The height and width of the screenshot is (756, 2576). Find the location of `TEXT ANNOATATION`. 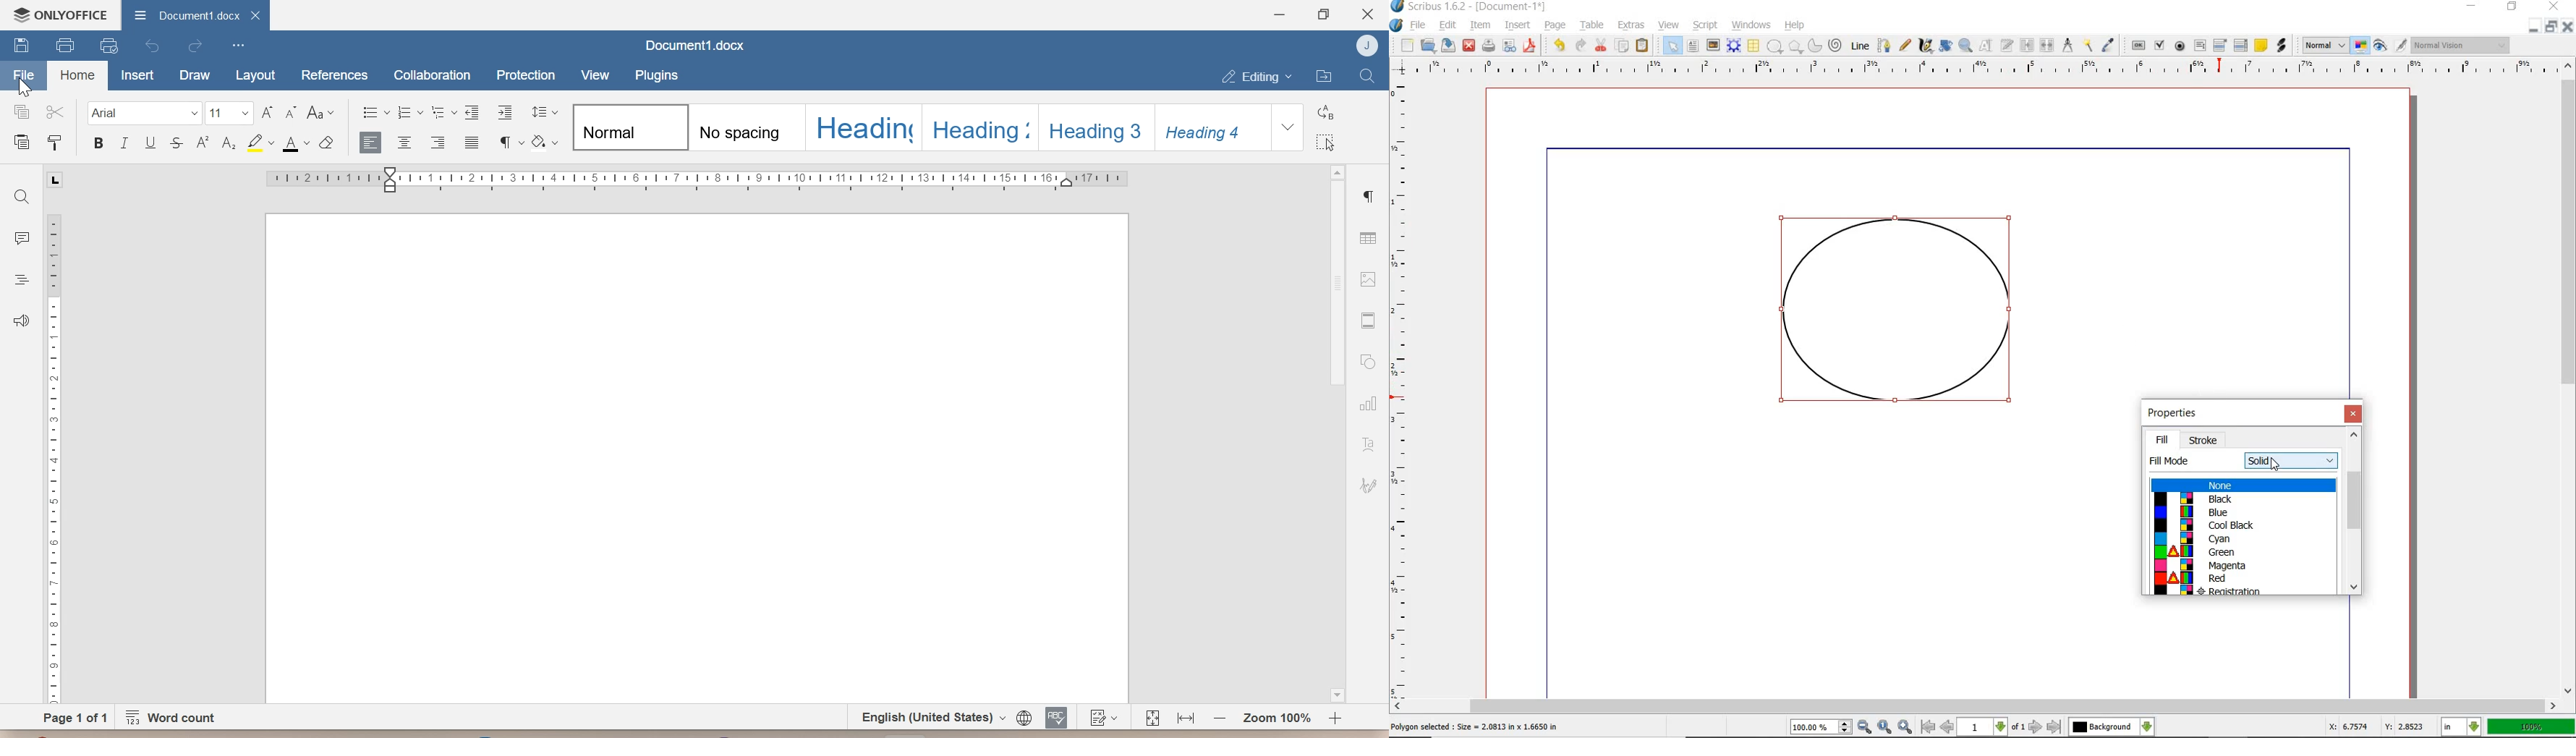

TEXT ANNOATATION is located at coordinates (2260, 45).